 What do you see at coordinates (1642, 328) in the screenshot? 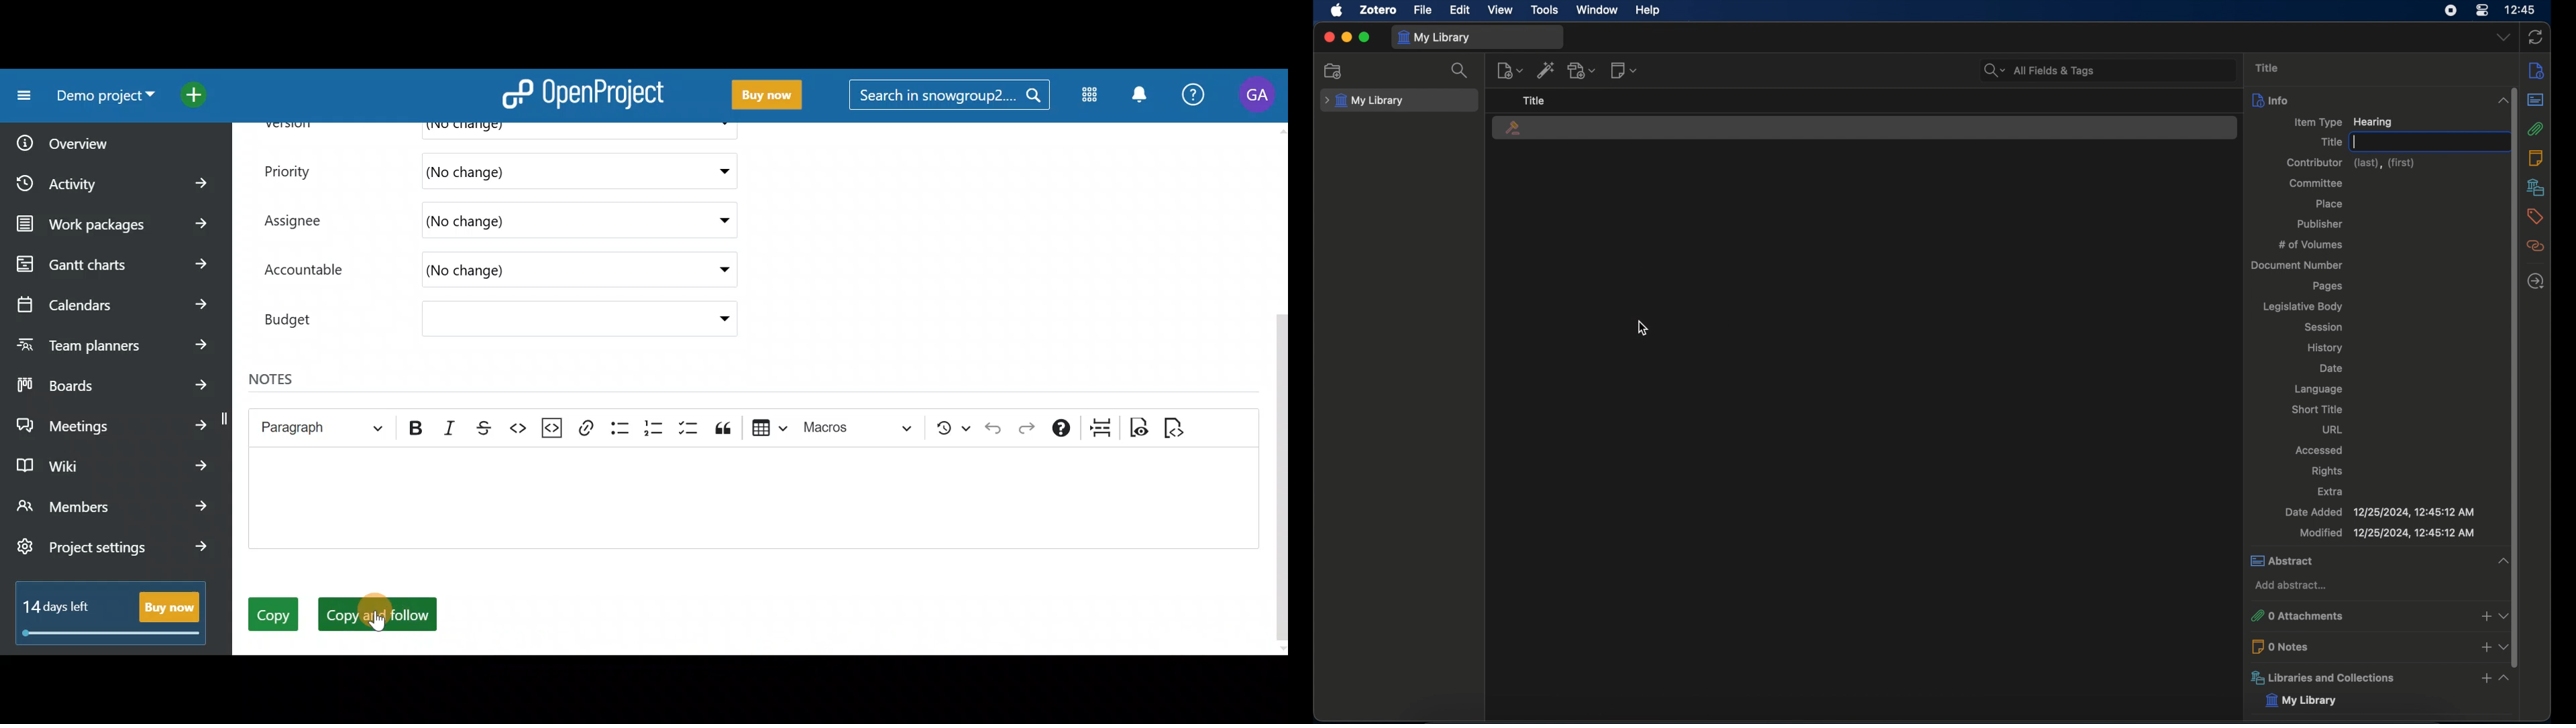
I see `cursor` at bounding box center [1642, 328].